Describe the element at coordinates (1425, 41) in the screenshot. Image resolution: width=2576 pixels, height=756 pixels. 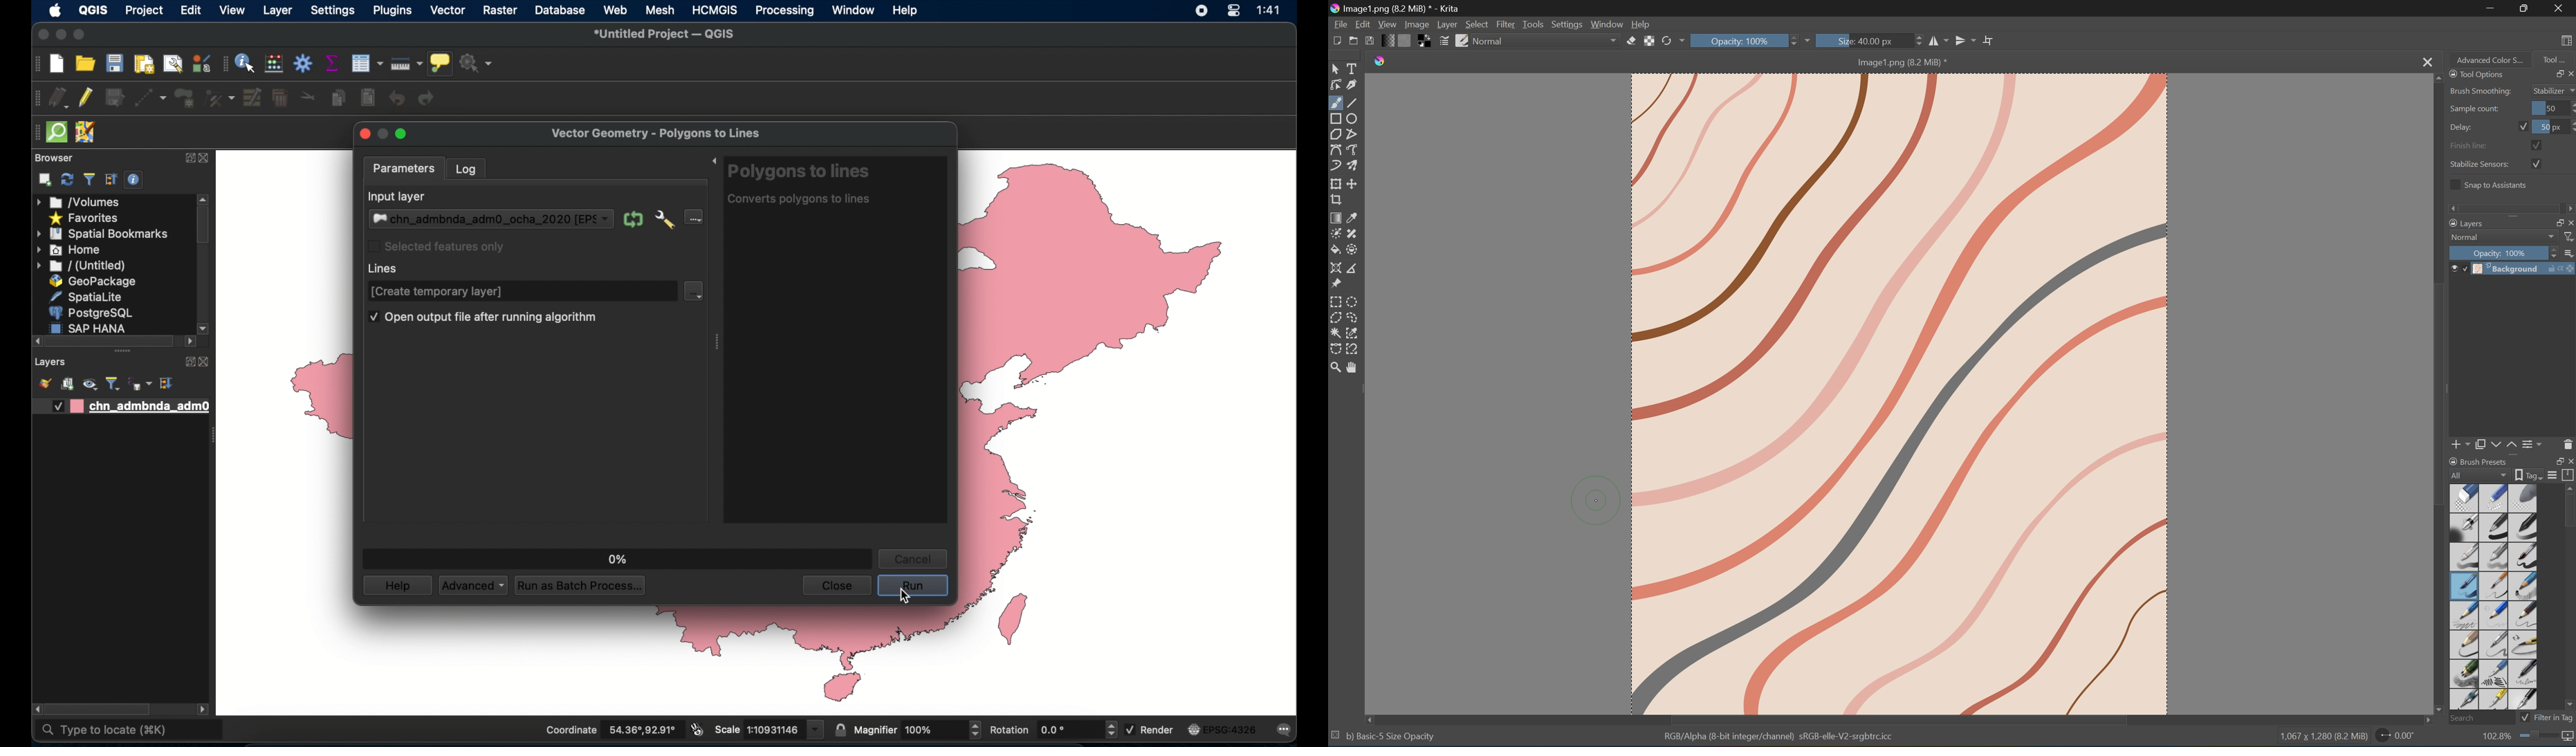
I see `Swap foreground and background colors to black and white` at that location.